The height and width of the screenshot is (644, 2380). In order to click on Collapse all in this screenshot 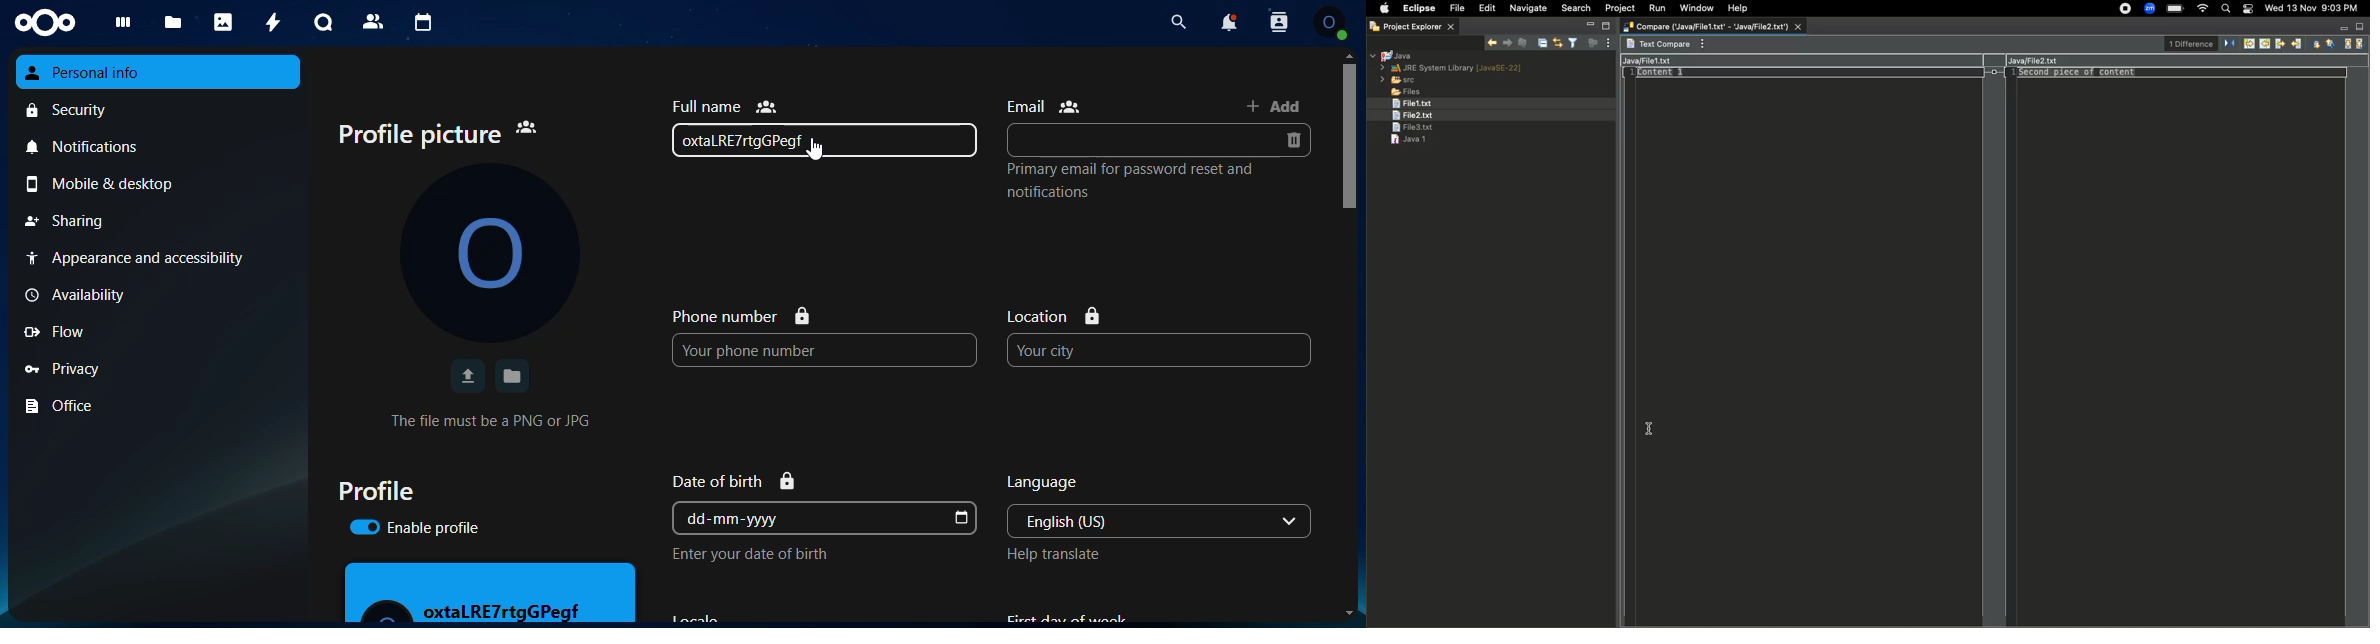, I will do `click(1540, 44)`.